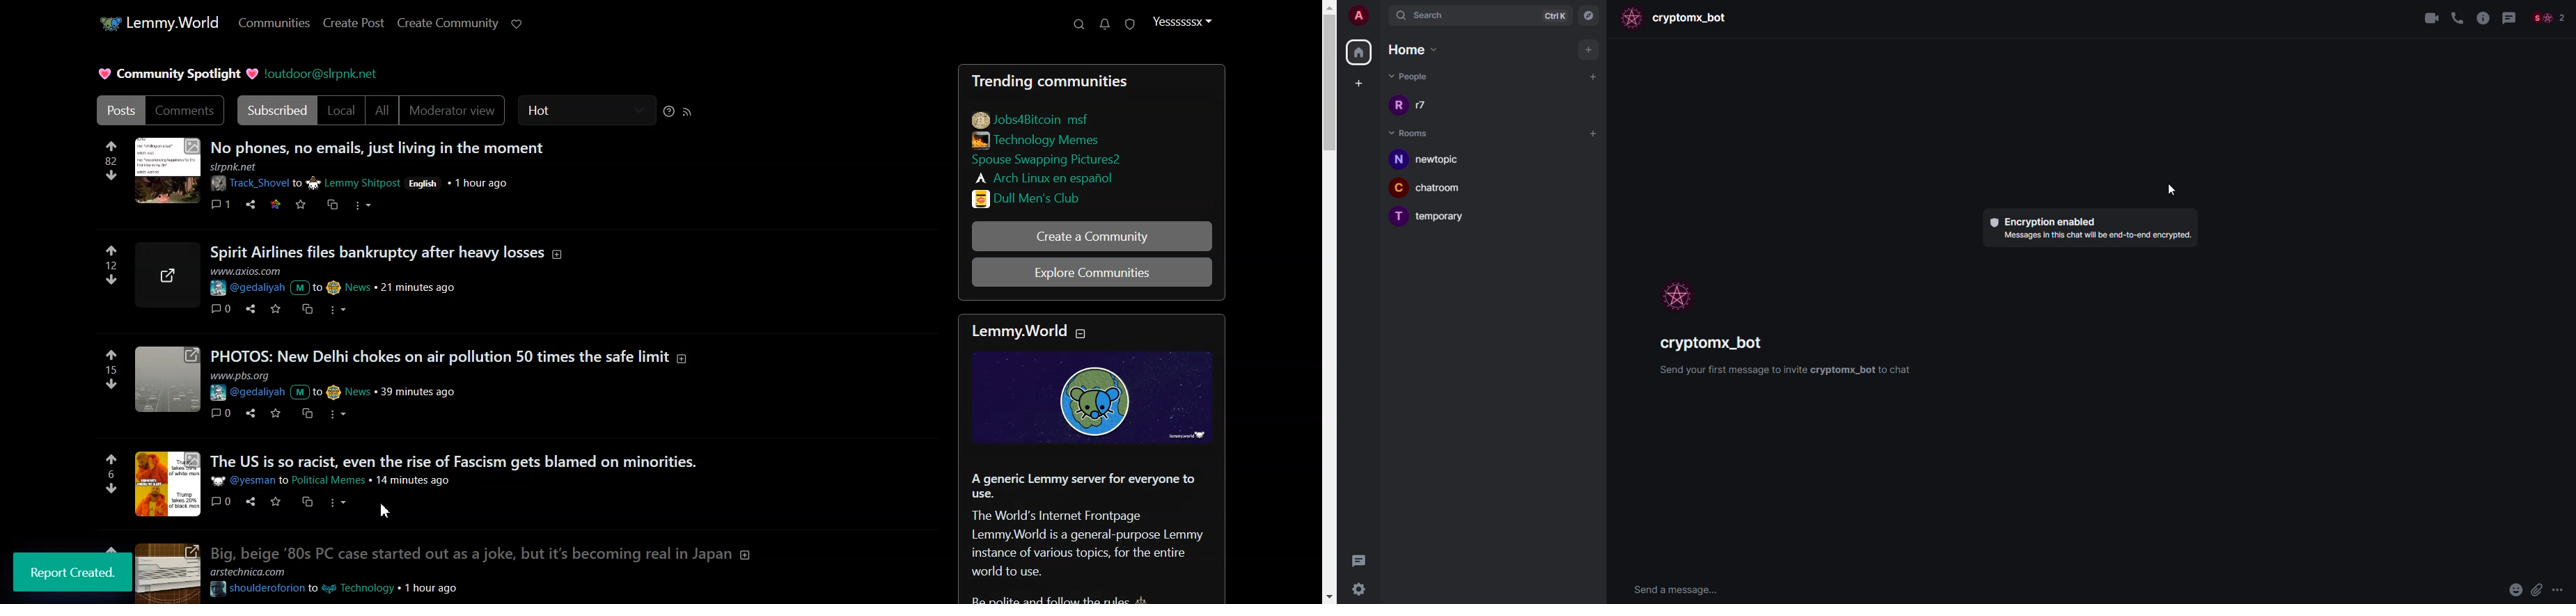 The image size is (2576, 616). I want to click on save, so click(274, 308).